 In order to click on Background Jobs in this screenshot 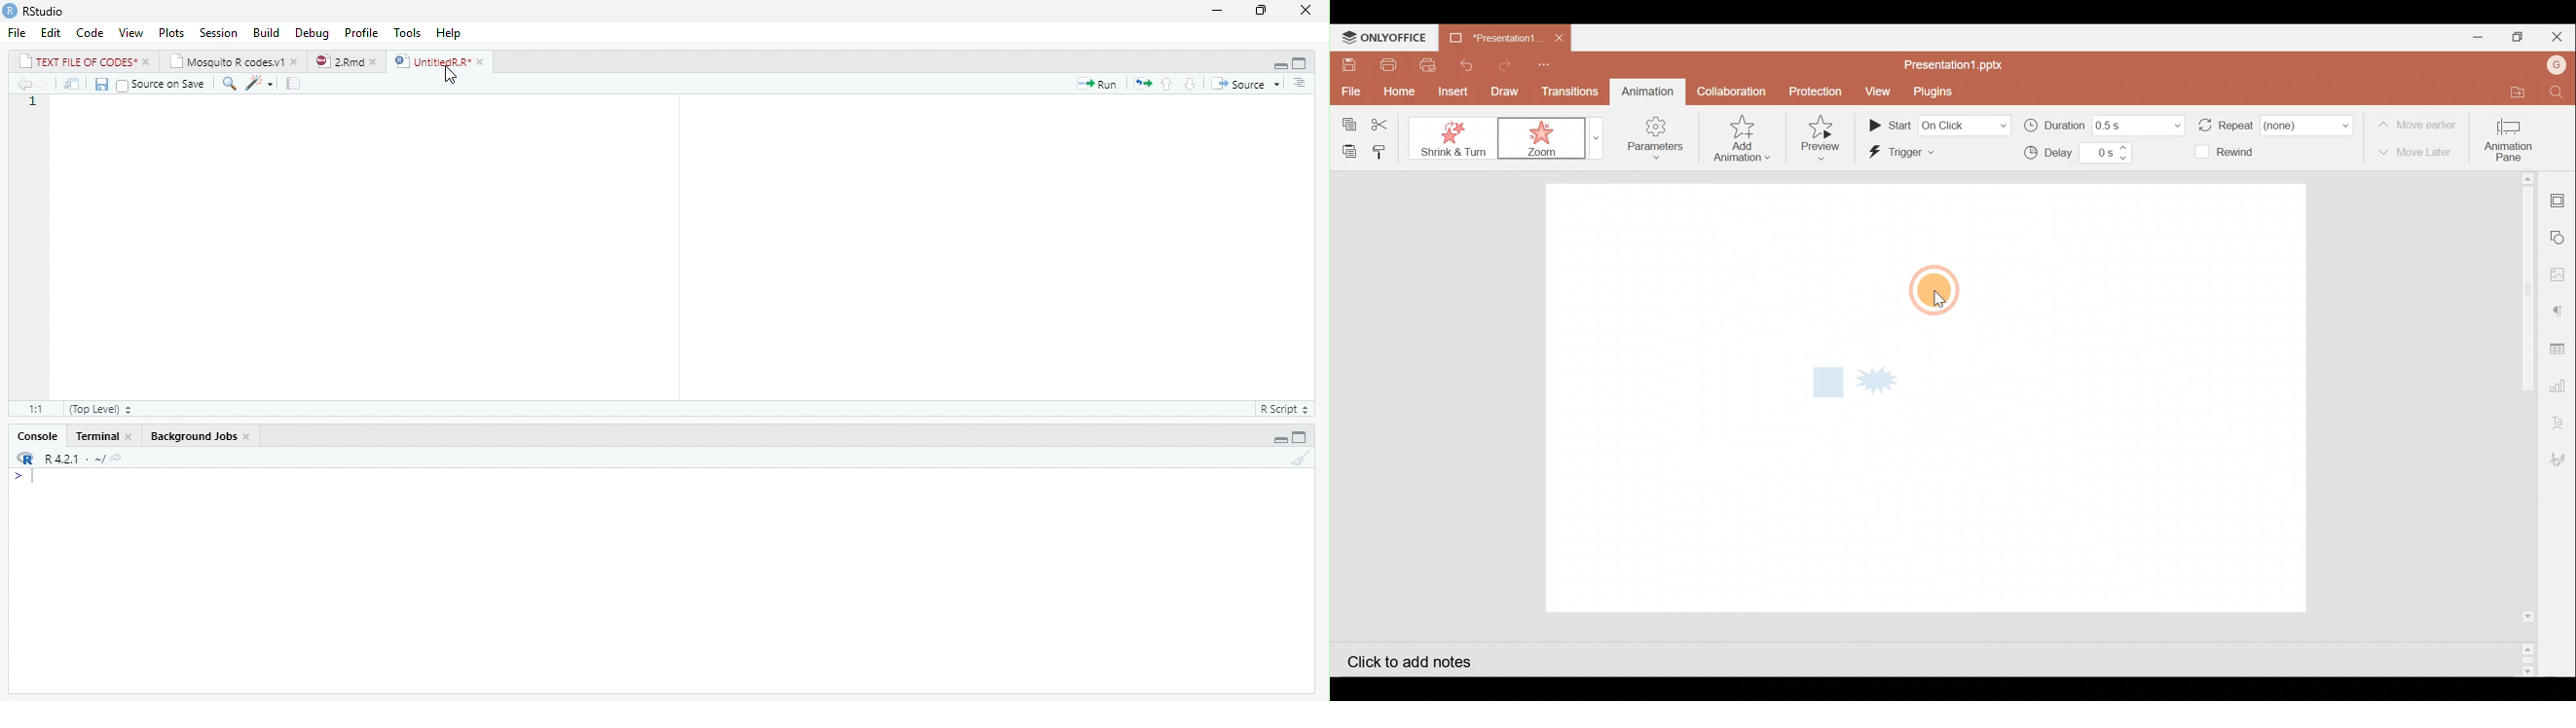, I will do `click(197, 436)`.